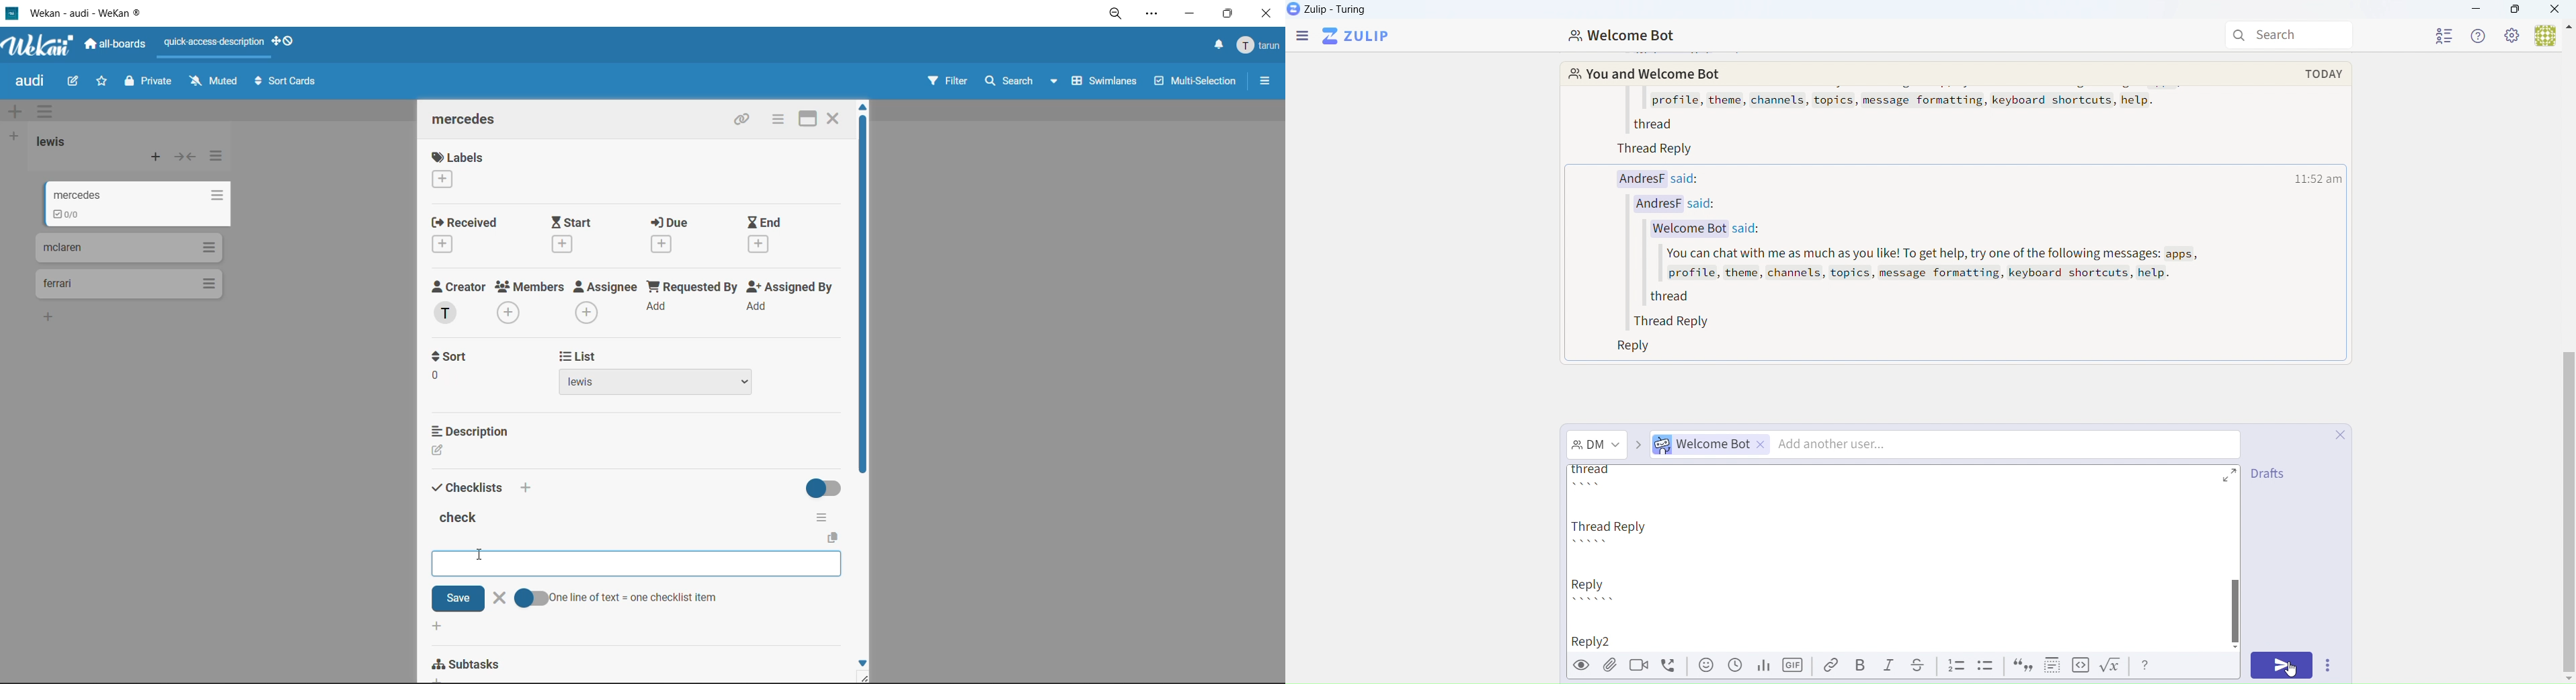 The width and height of the screenshot is (2576, 700). What do you see at coordinates (1672, 668) in the screenshot?
I see `voicecall` at bounding box center [1672, 668].